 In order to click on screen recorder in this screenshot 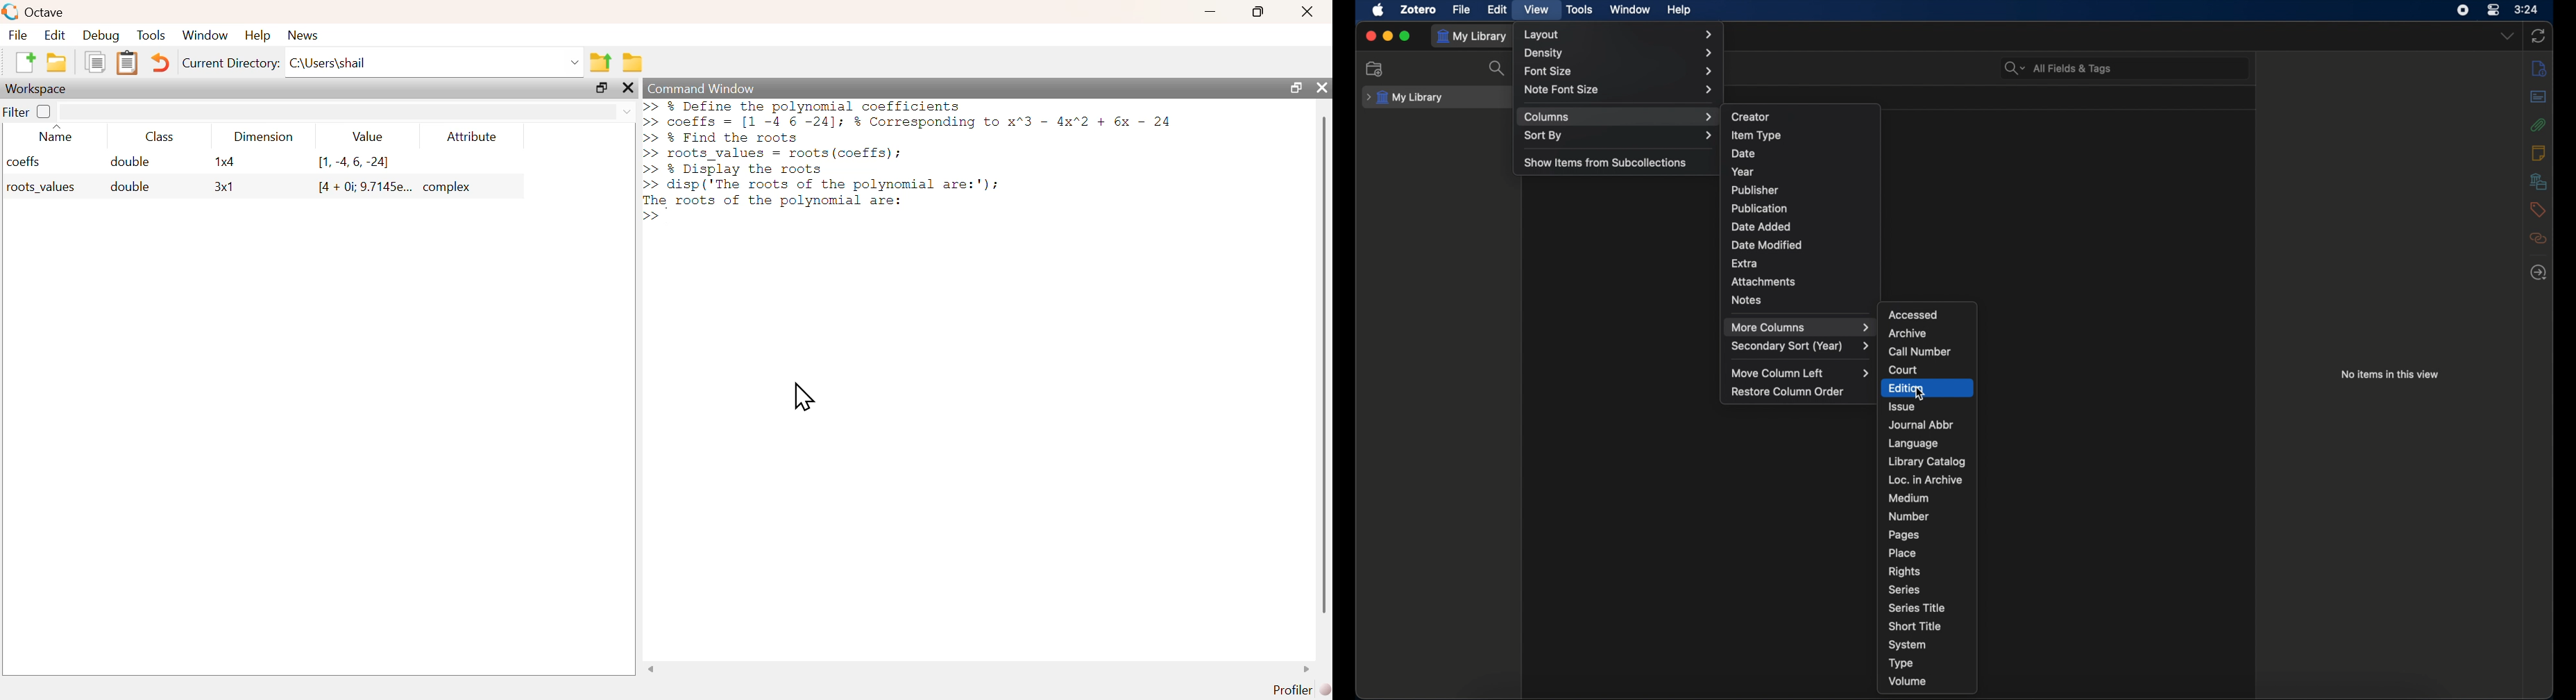, I will do `click(2463, 10)`.